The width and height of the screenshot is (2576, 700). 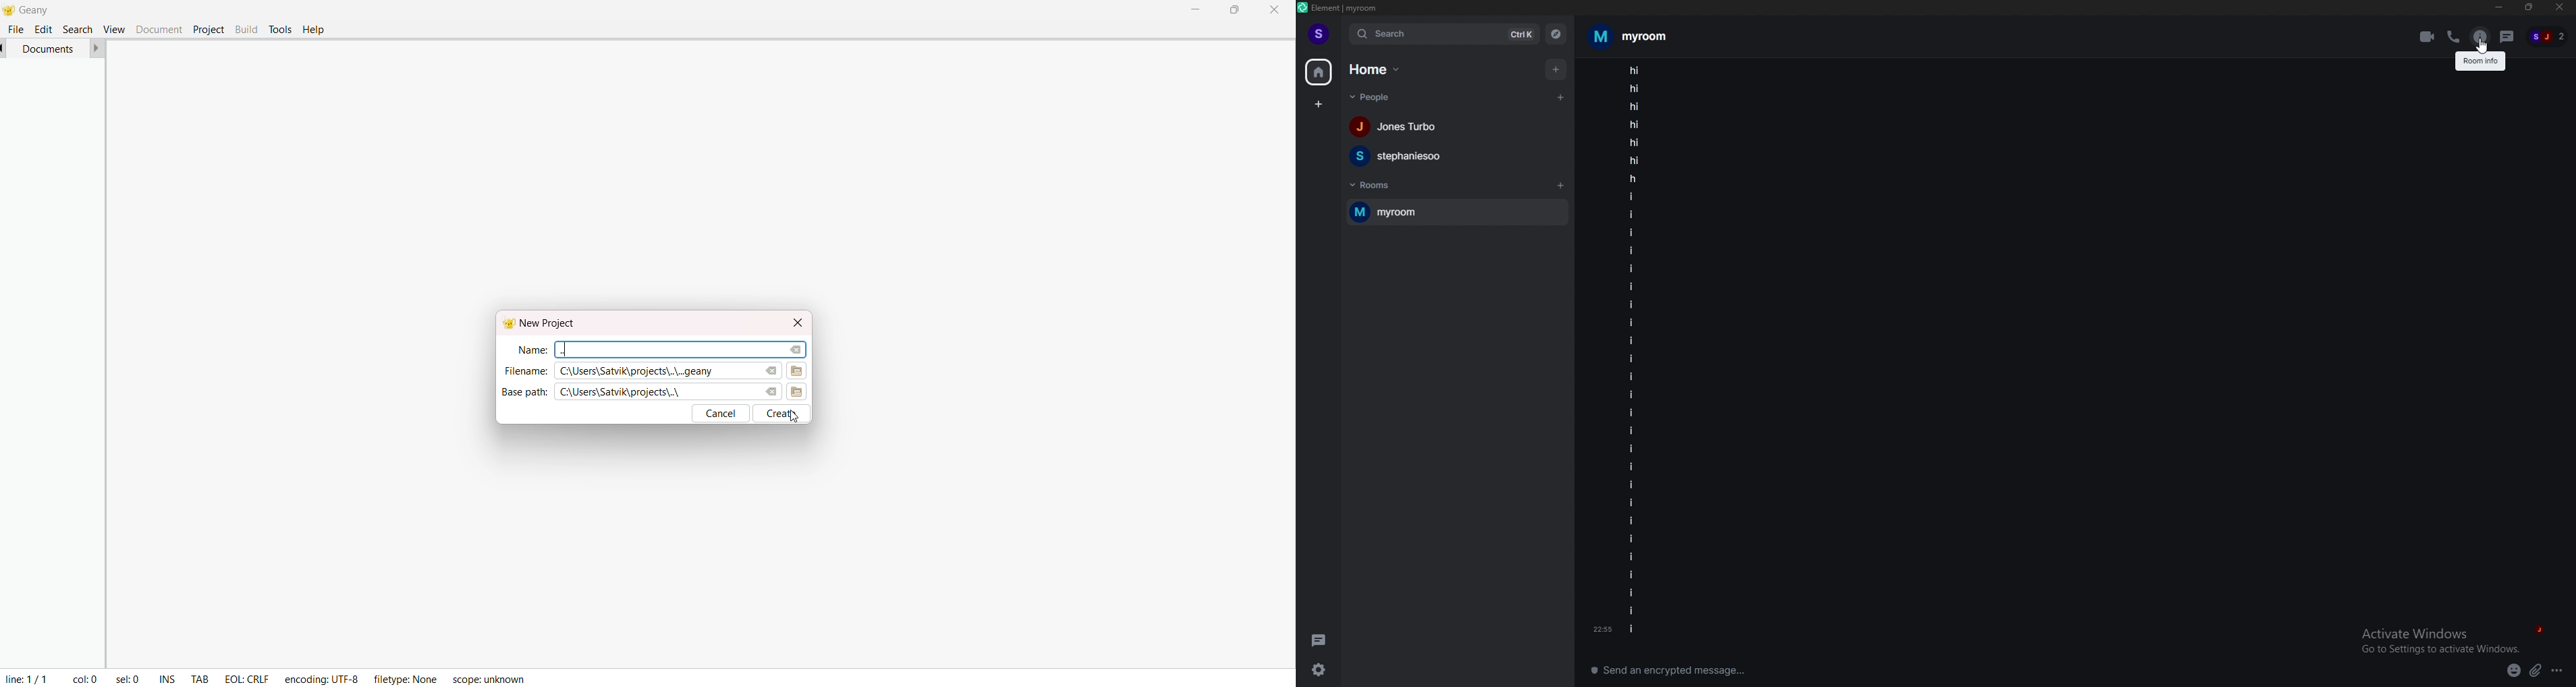 What do you see at coordinates (246, 28) in the screenshot?
I see `build` at bounding box center [246, 28].